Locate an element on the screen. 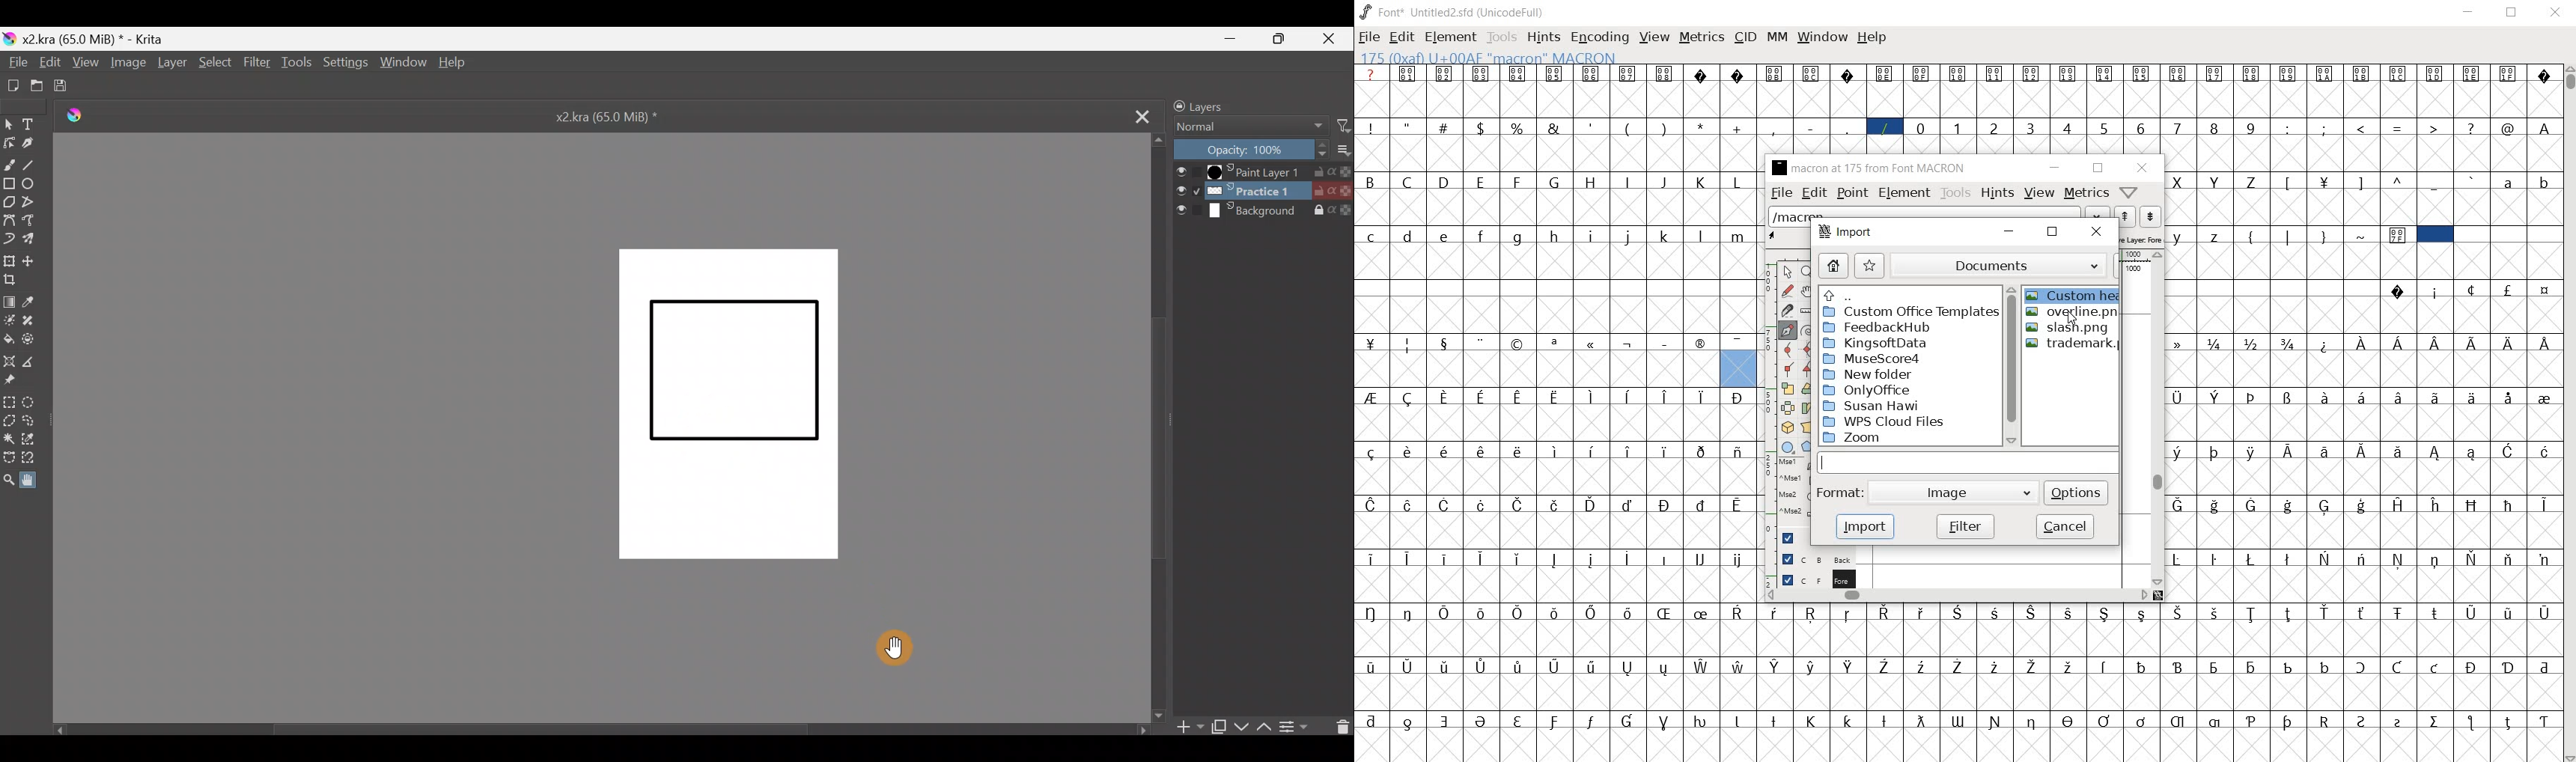 The image size is (2576, 784). 3D rotate is located at coordinates (1788, 426).